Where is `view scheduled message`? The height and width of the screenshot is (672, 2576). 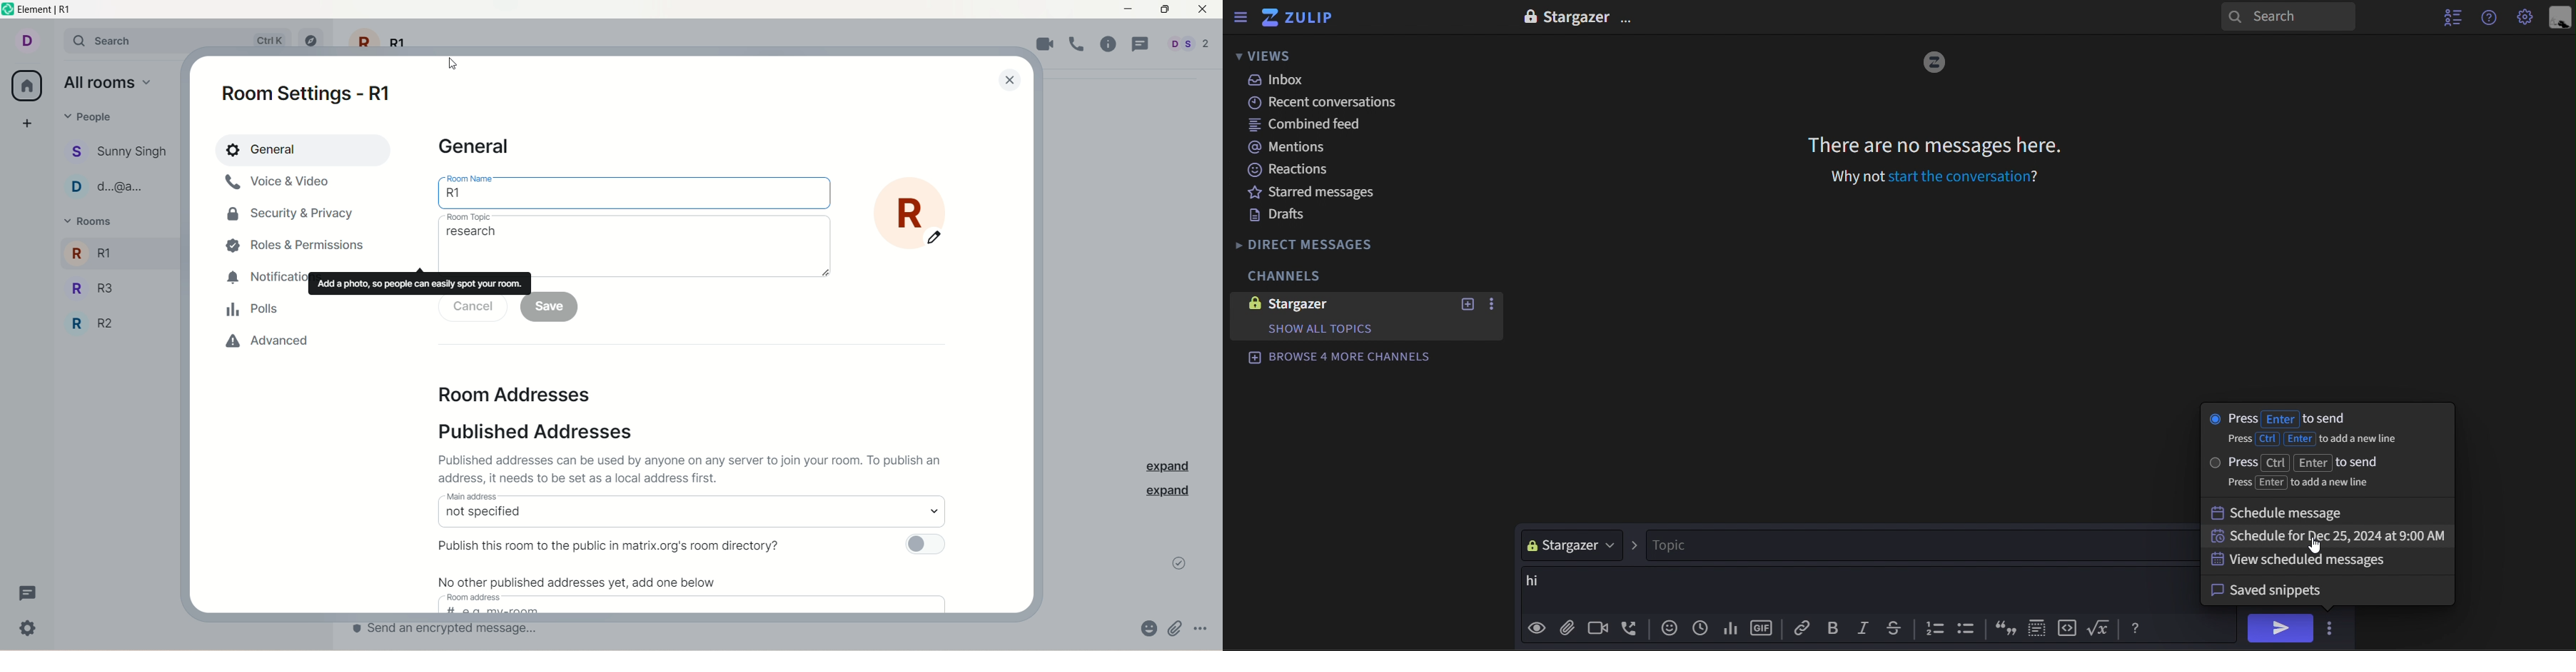 view scheduled message is located at coordinates (2329, 558).